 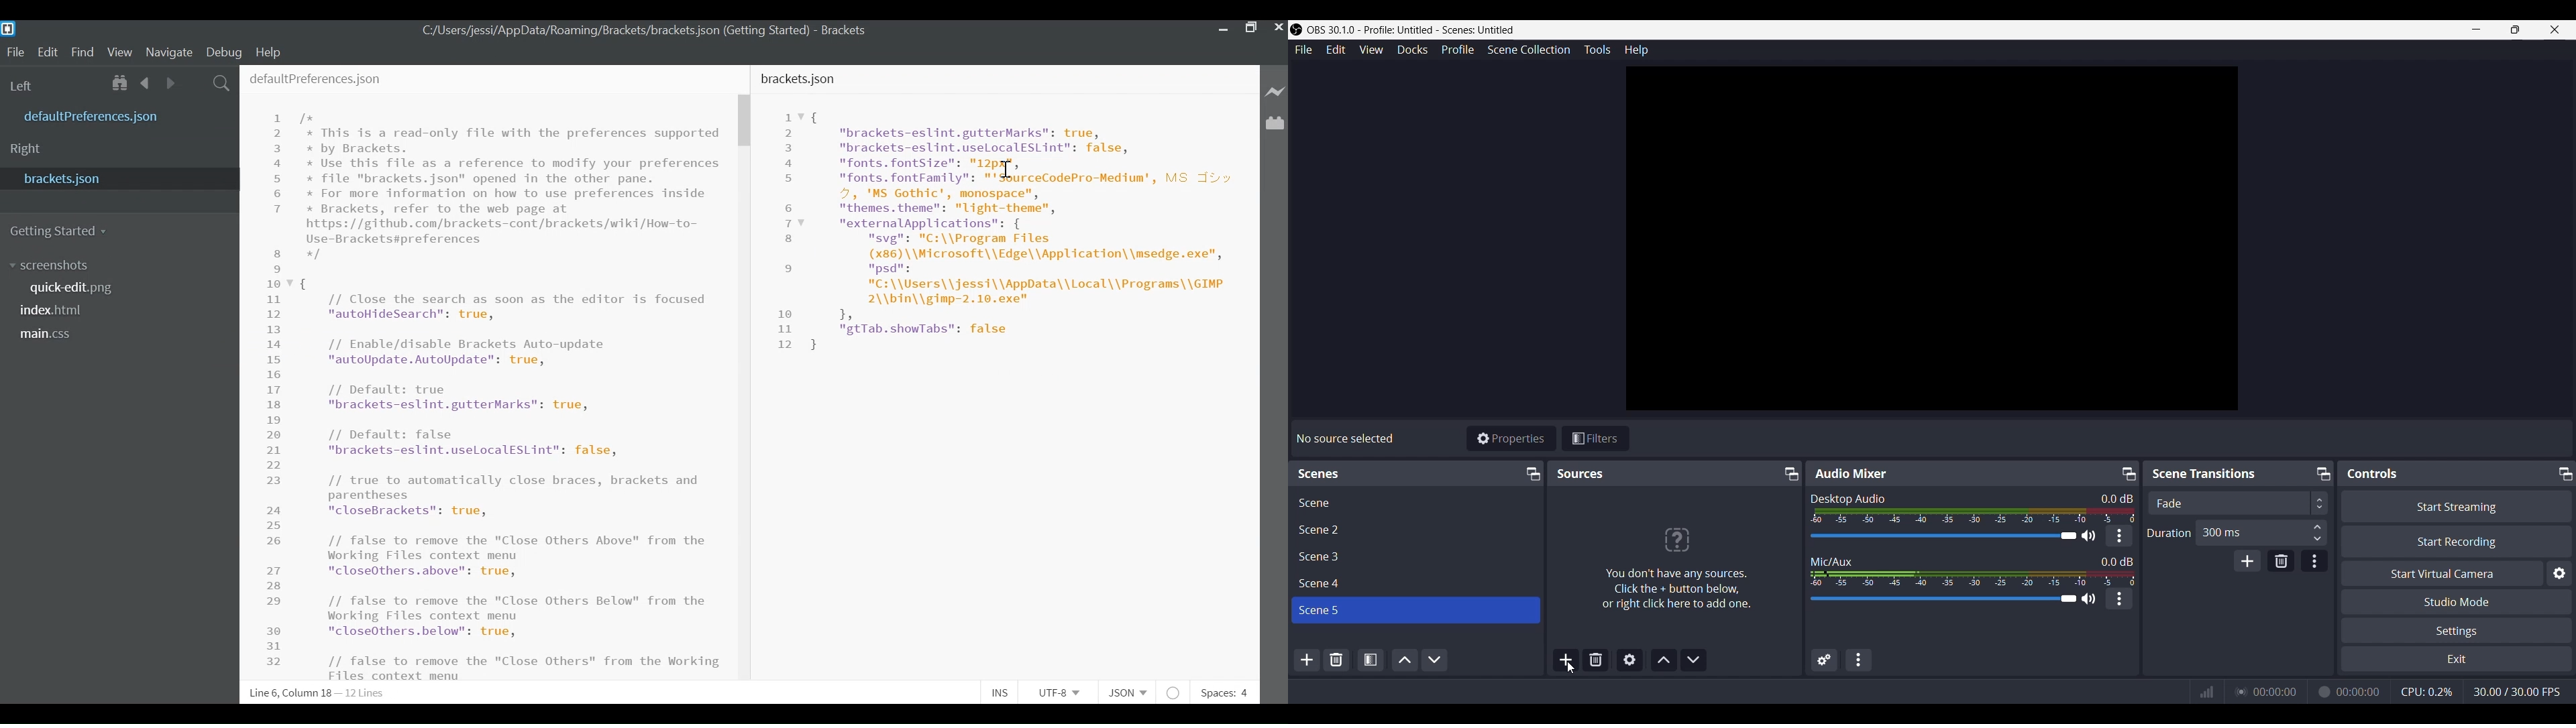 What do you see at coordinates (1635, 49) in the screenshot?
I see `Help` at bounding box center [1635, 49].